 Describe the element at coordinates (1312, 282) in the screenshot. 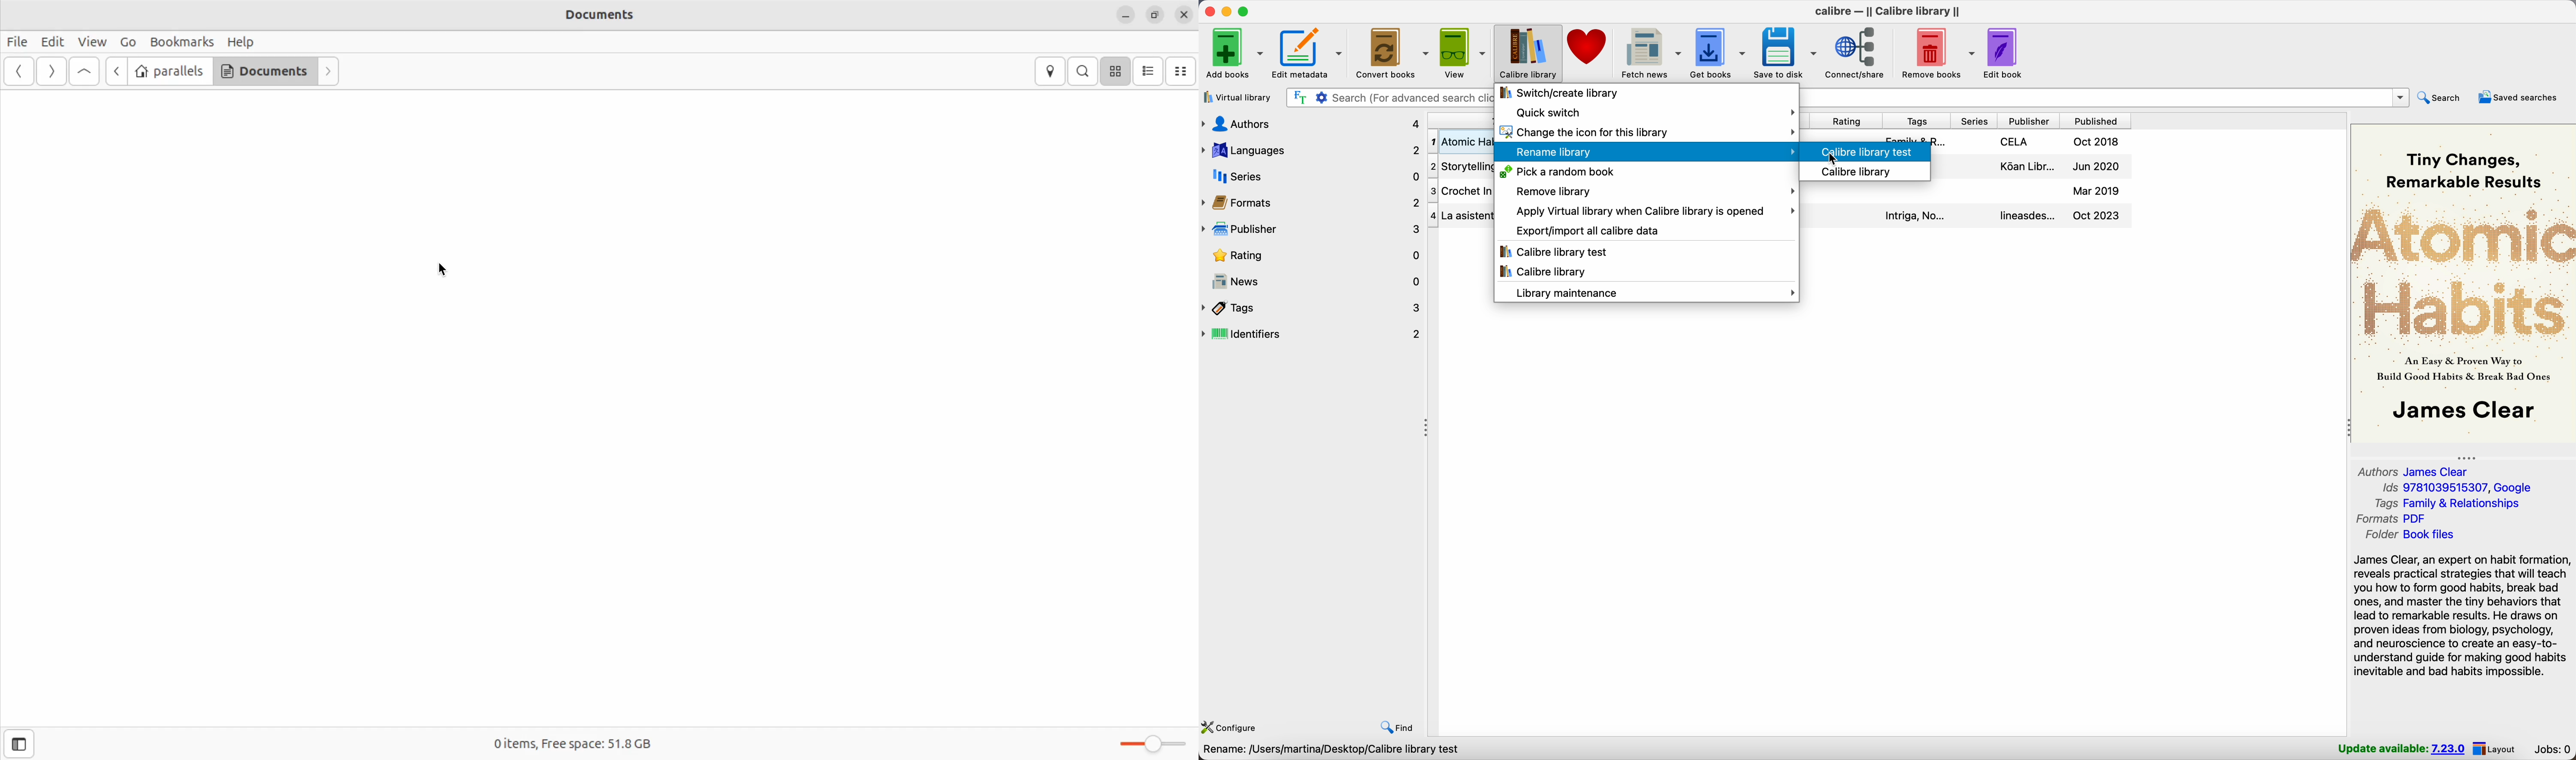

I see `news` at that location.